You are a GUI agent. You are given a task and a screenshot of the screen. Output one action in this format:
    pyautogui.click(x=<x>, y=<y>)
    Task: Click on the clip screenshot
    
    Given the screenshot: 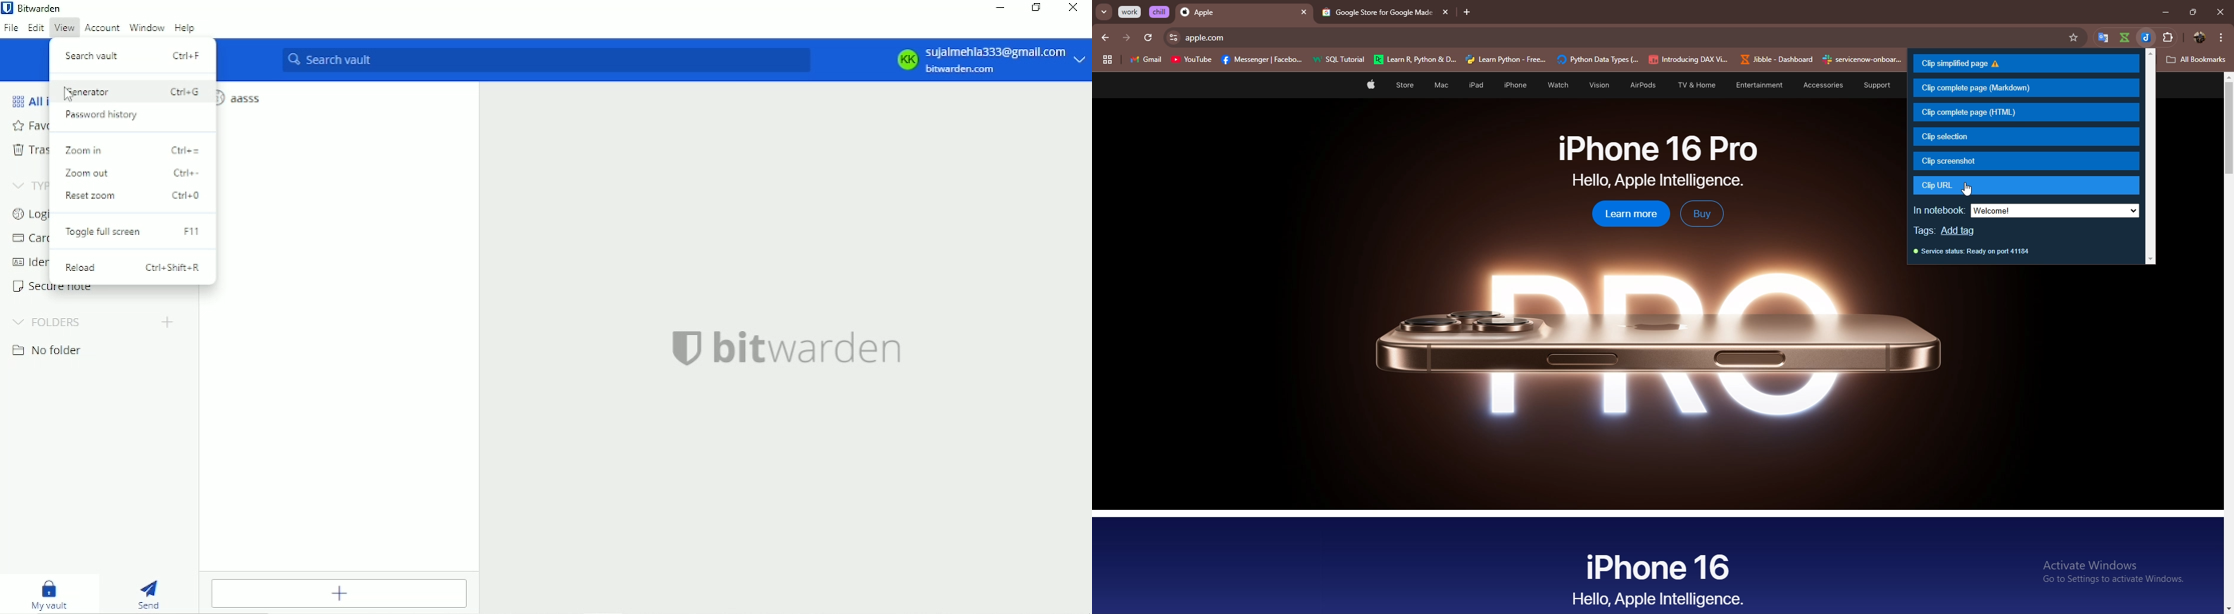 What is the action you would take?
    pyautogui.click(x=2027, y=161)
    